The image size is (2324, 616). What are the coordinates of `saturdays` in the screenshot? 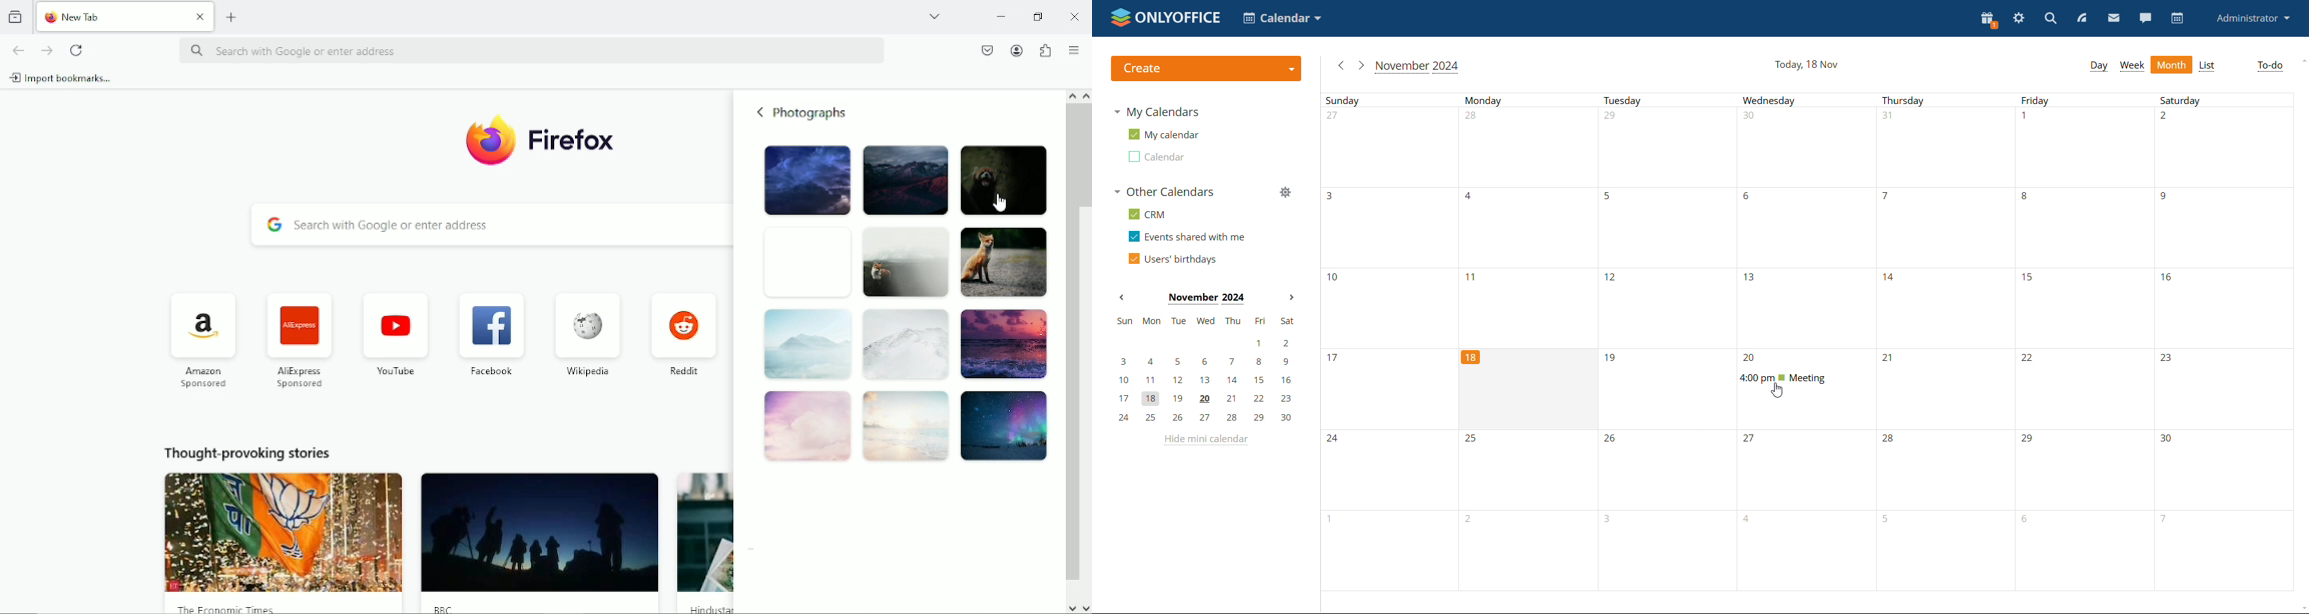 It's located at (2225, 341).